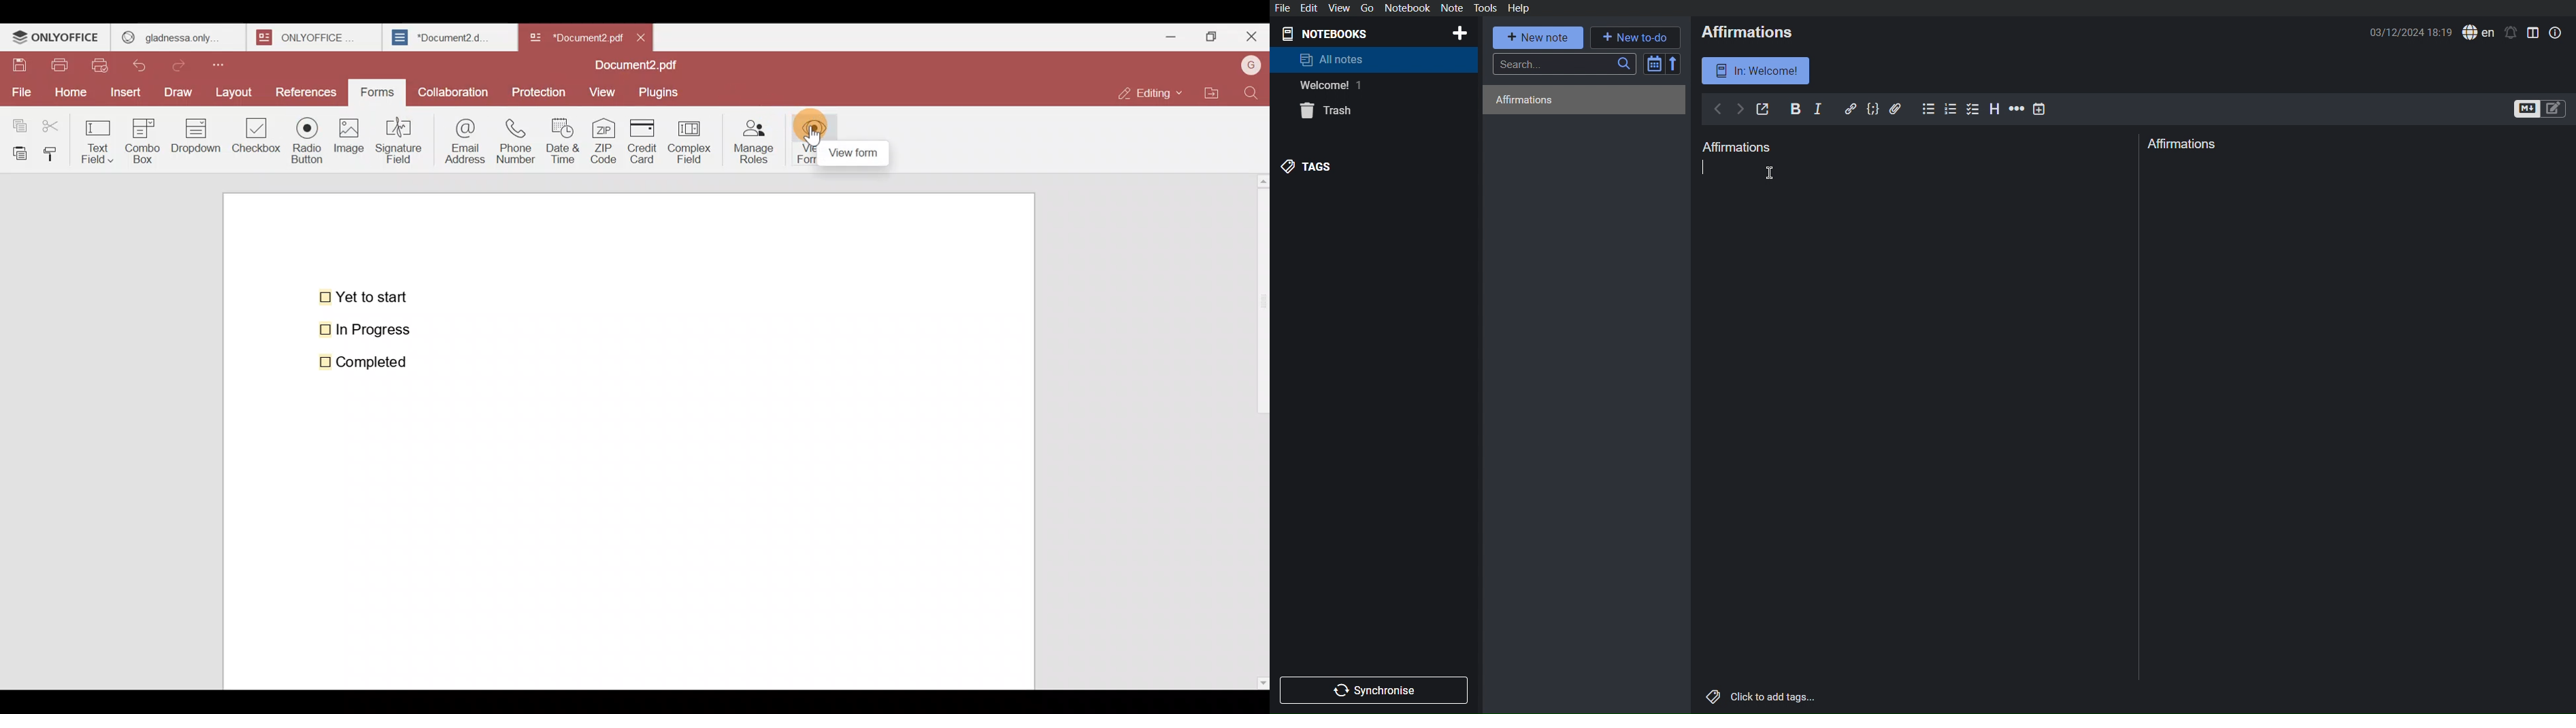  What do you see at coordinates (462, 139) in the screenshot?
I see `Email address` at bounding box center [462, 139].